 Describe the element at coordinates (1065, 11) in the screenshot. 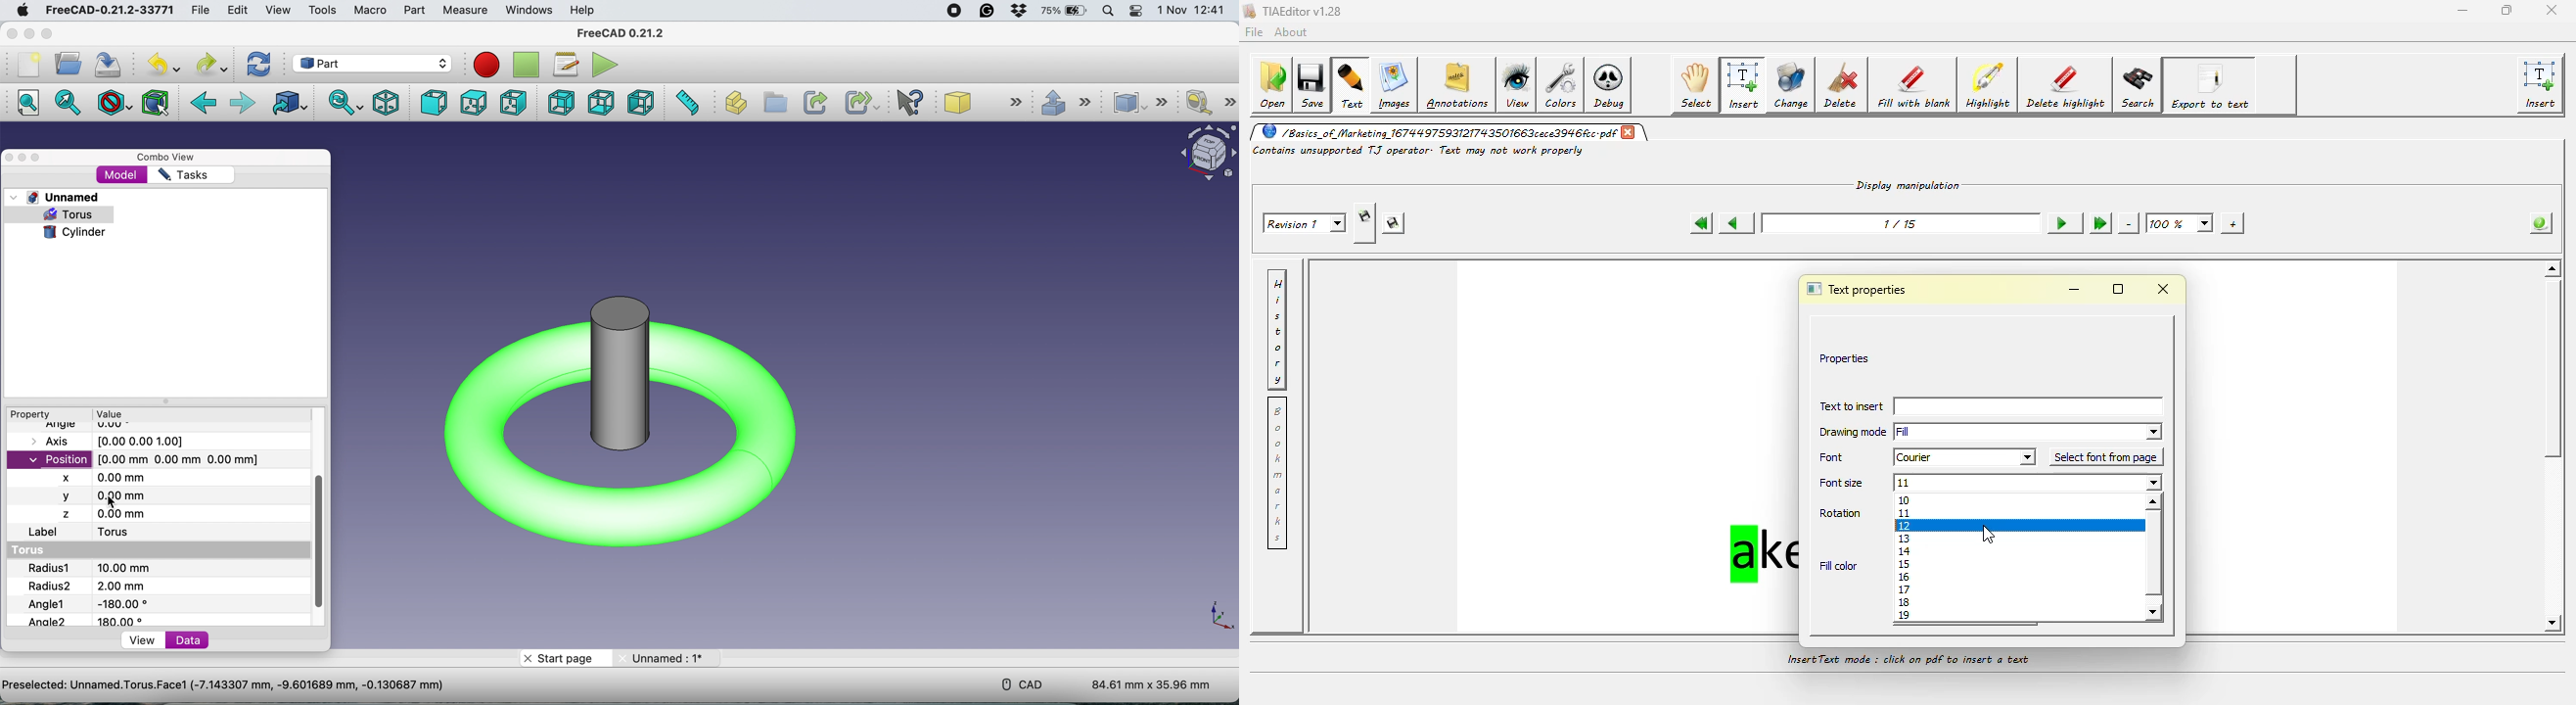

I see `battery` at that location.